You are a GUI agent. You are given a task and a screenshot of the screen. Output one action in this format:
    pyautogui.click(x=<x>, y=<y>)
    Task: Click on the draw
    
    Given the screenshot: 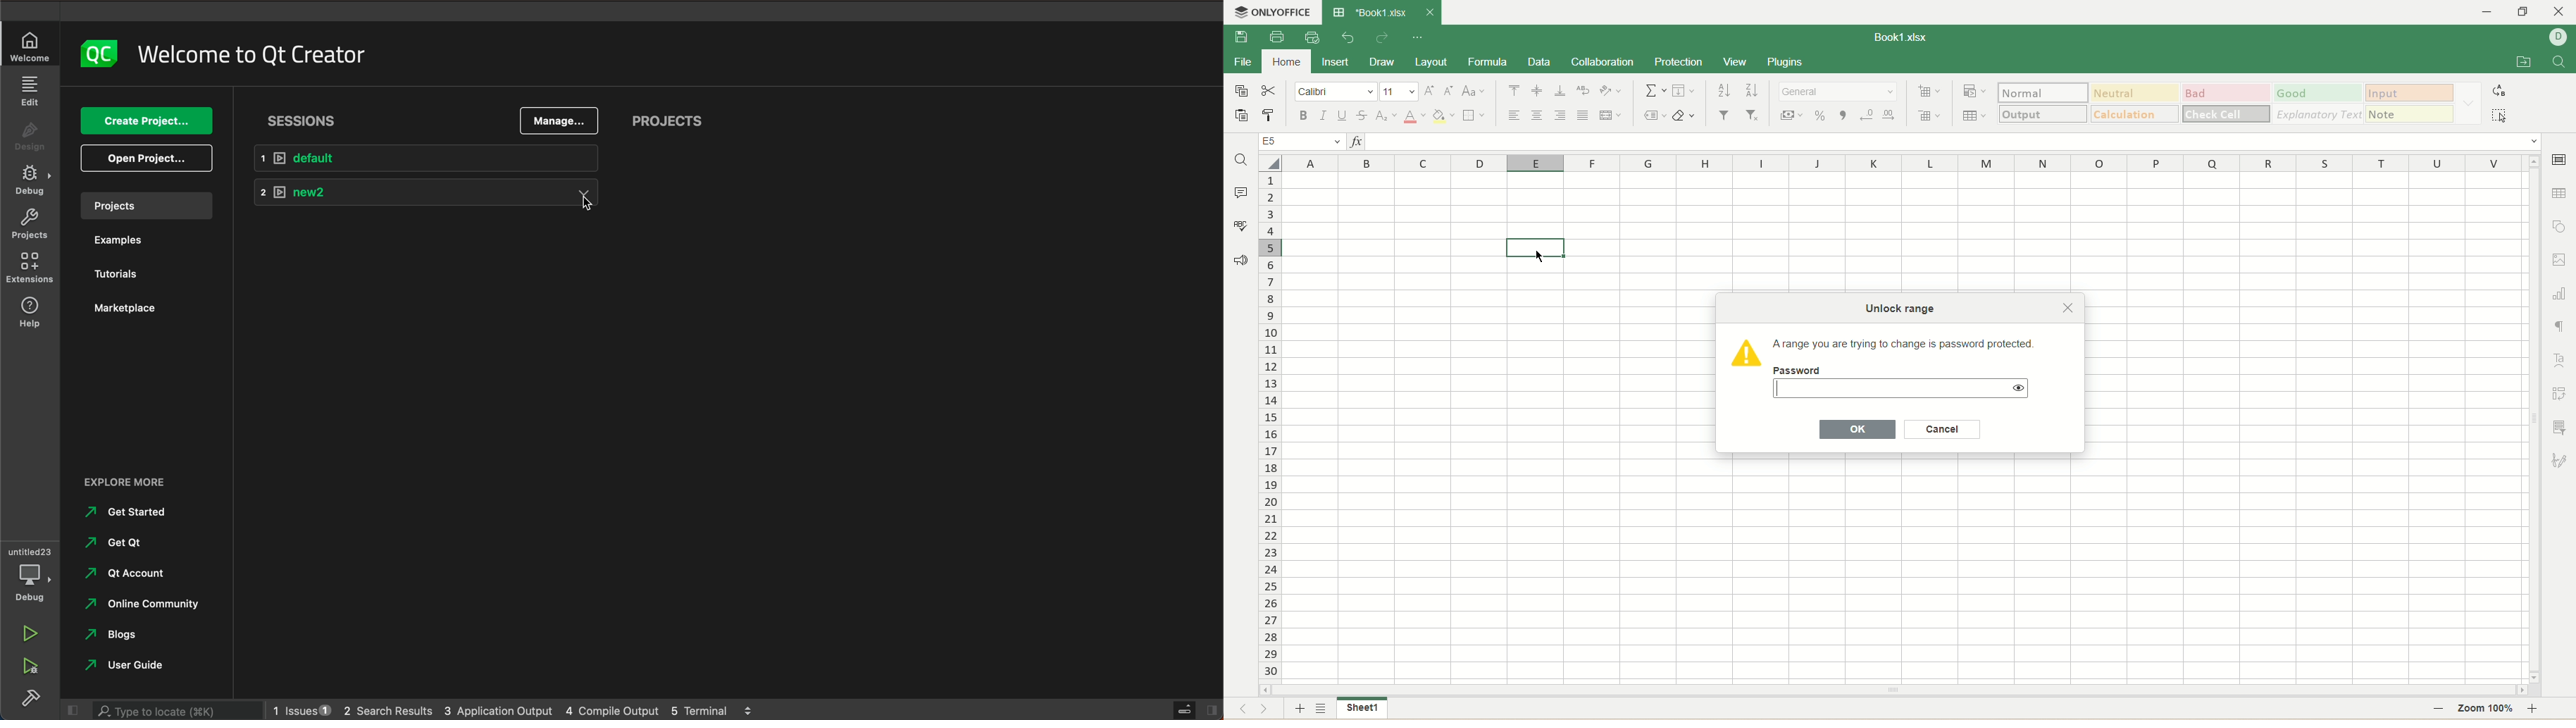 What is the action you would take?
    pyautogui.click(x=1386, y=63)
    